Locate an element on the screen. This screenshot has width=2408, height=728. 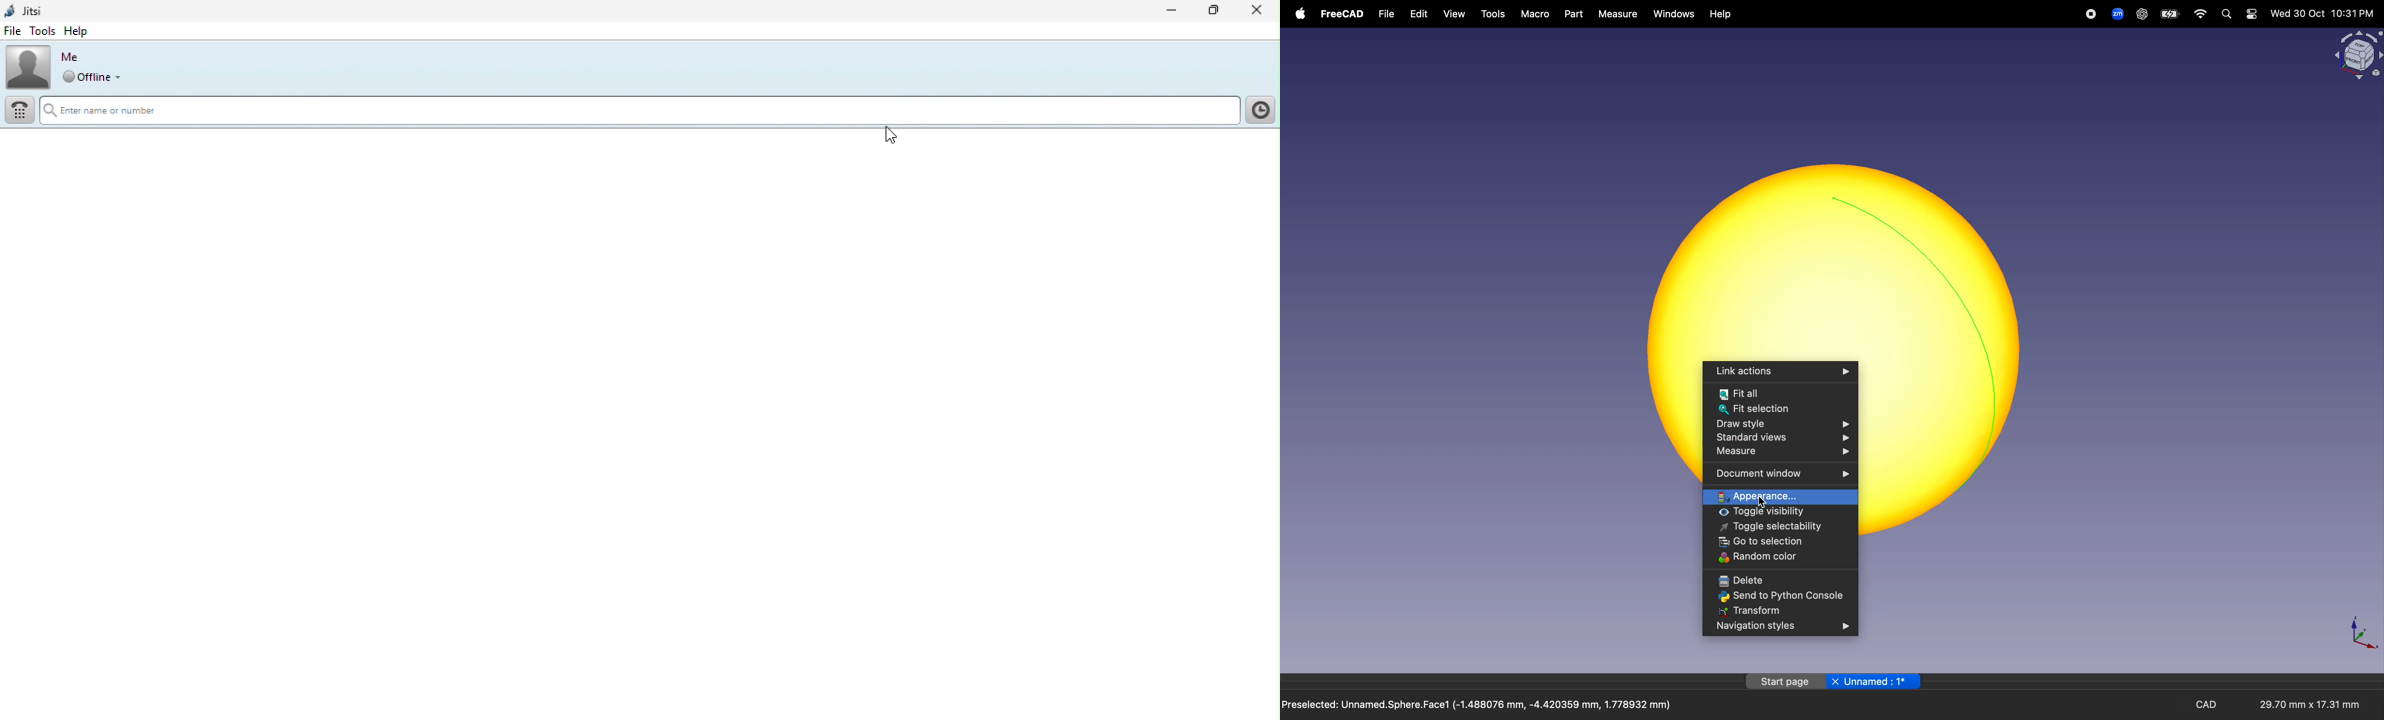
wifi is located at coordinates (2201, 14).